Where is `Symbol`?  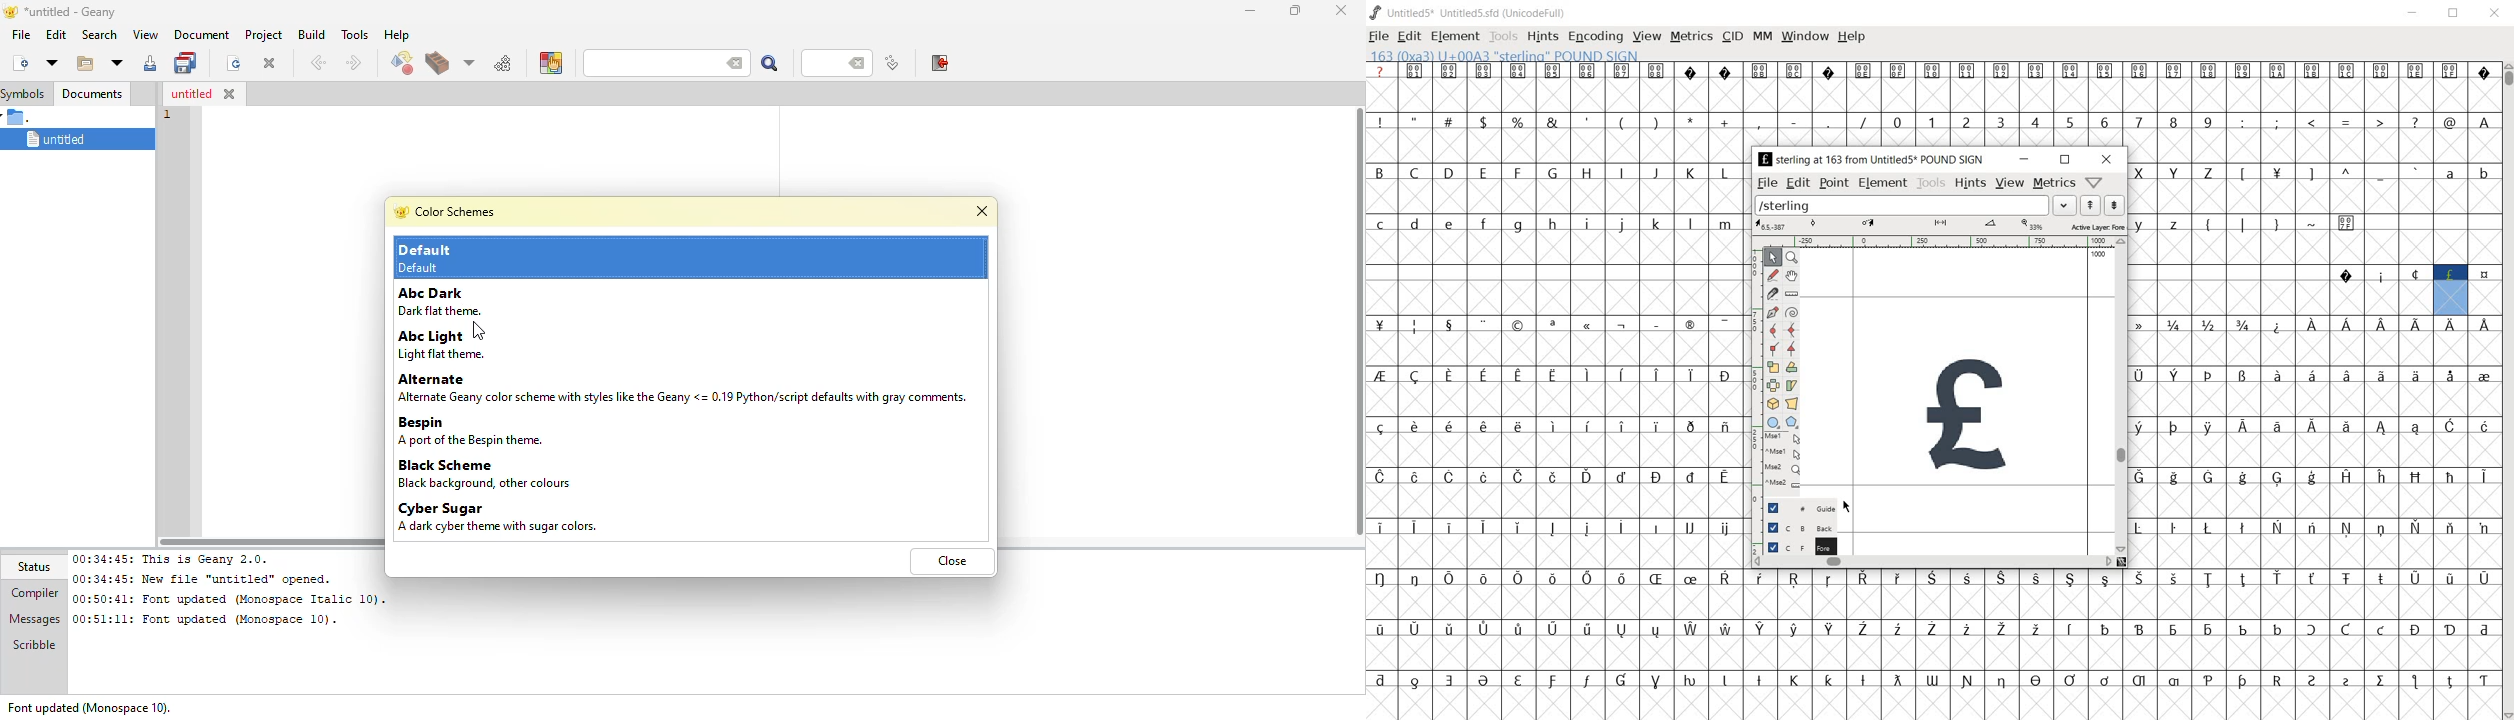
Symbol is located at coordinates (1482, 629).